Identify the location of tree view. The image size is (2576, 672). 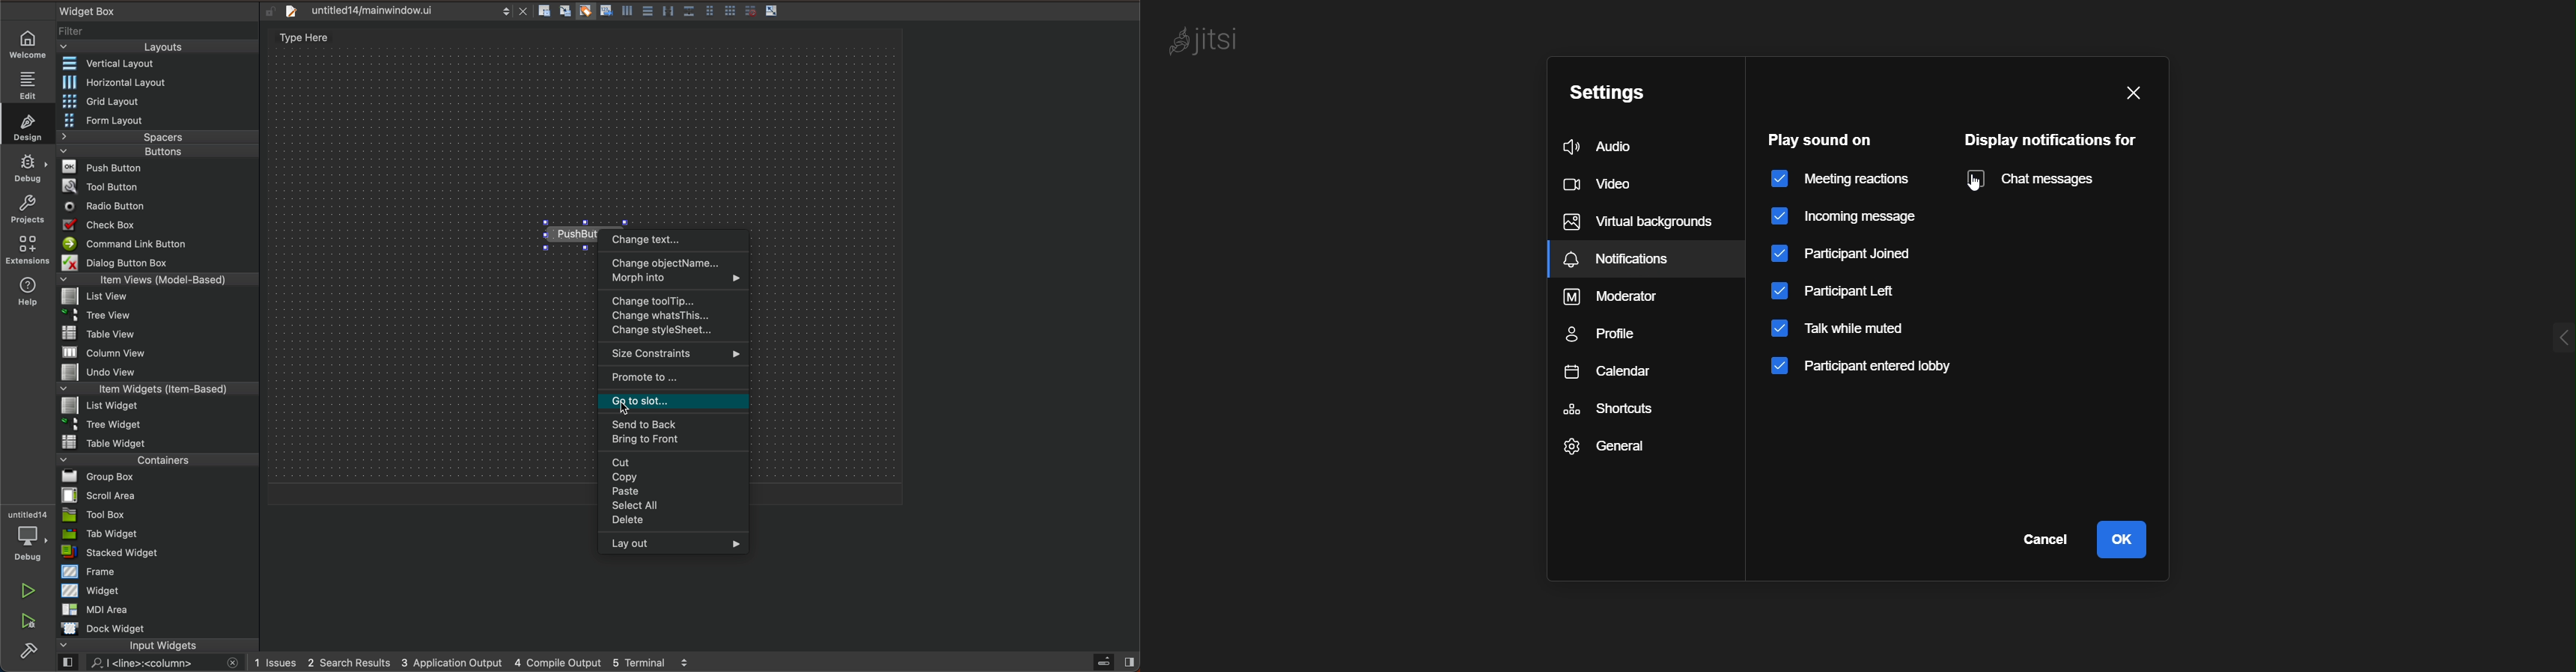
(162, 317).